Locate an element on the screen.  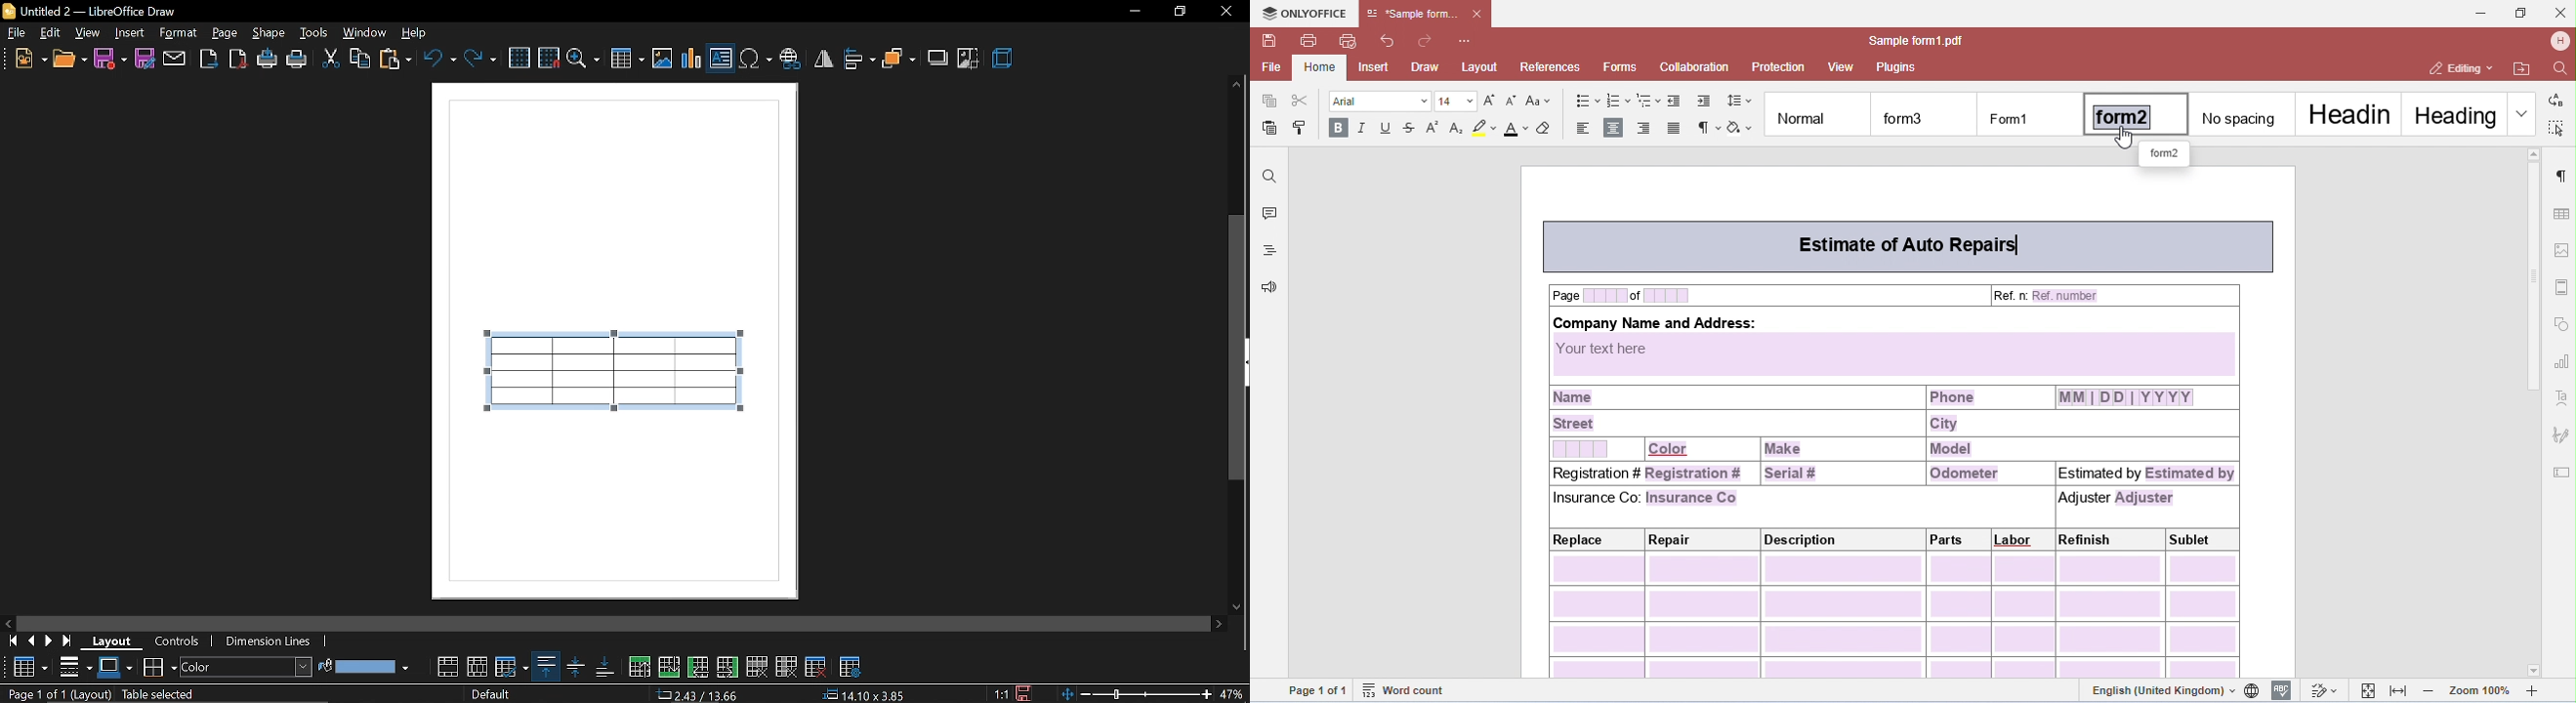
14.10x3.85 is located at coordinates (865, 696).